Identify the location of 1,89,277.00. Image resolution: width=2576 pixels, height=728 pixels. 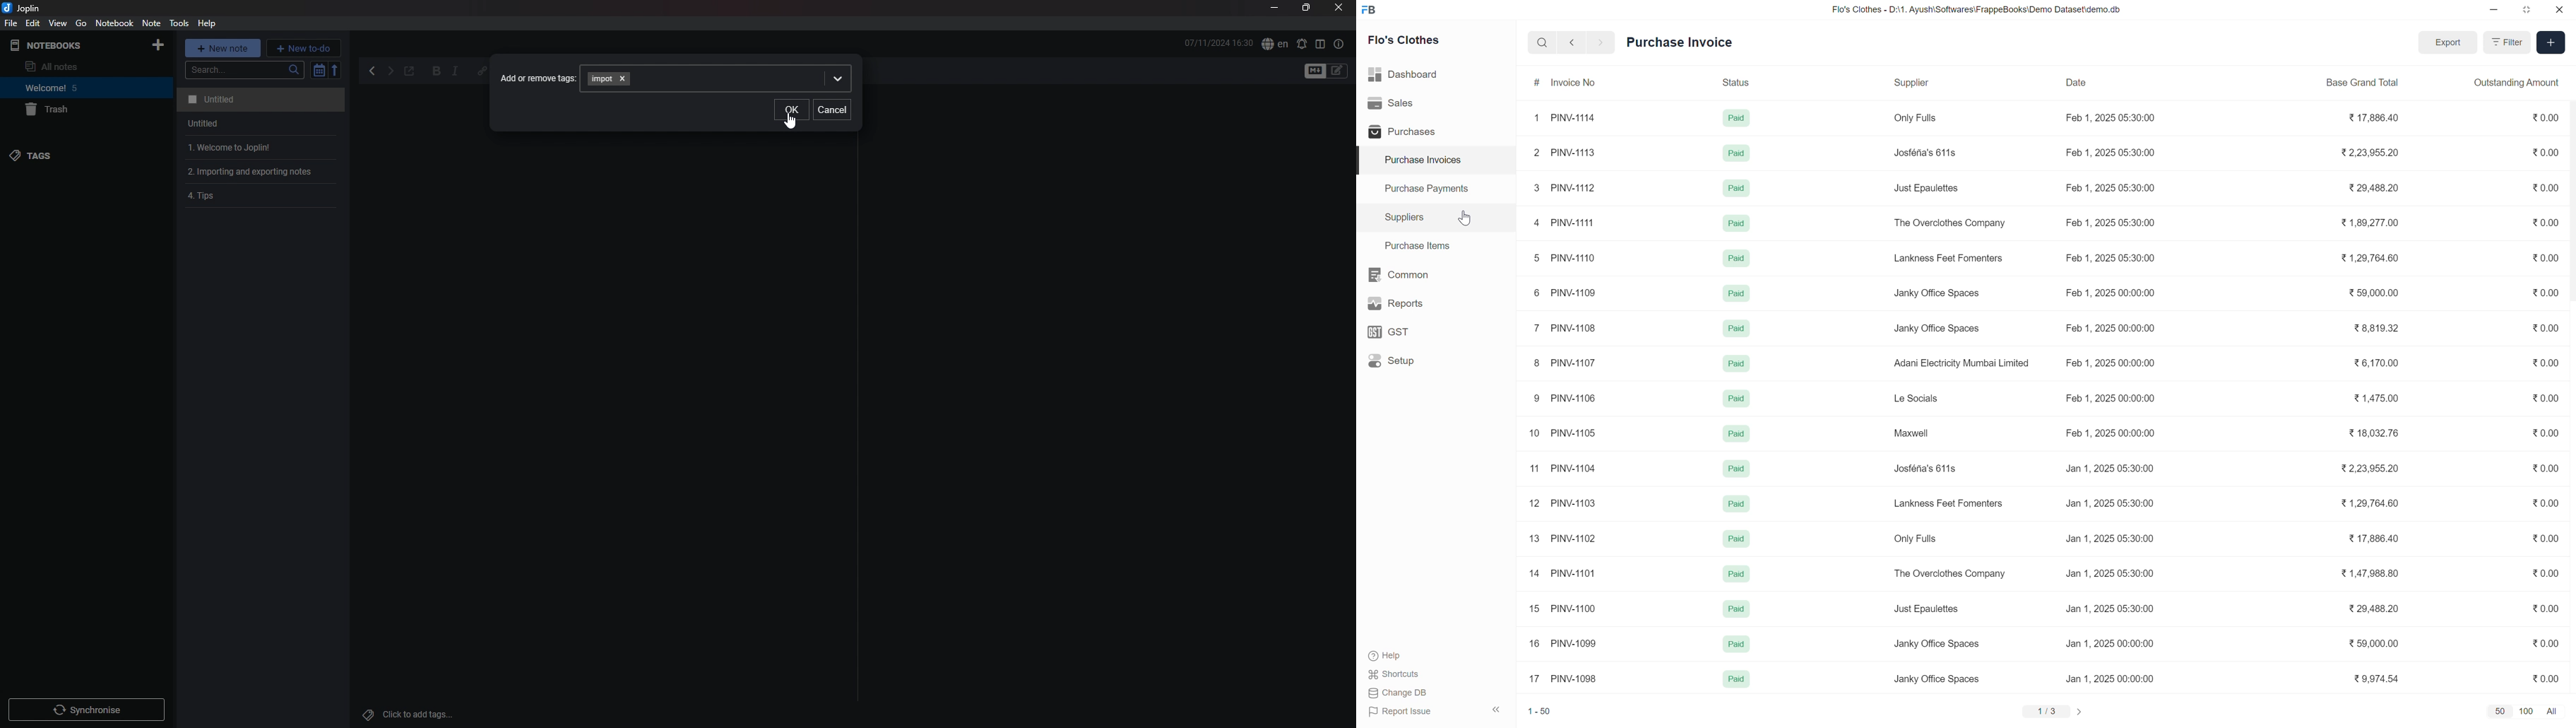
(2370, 223).